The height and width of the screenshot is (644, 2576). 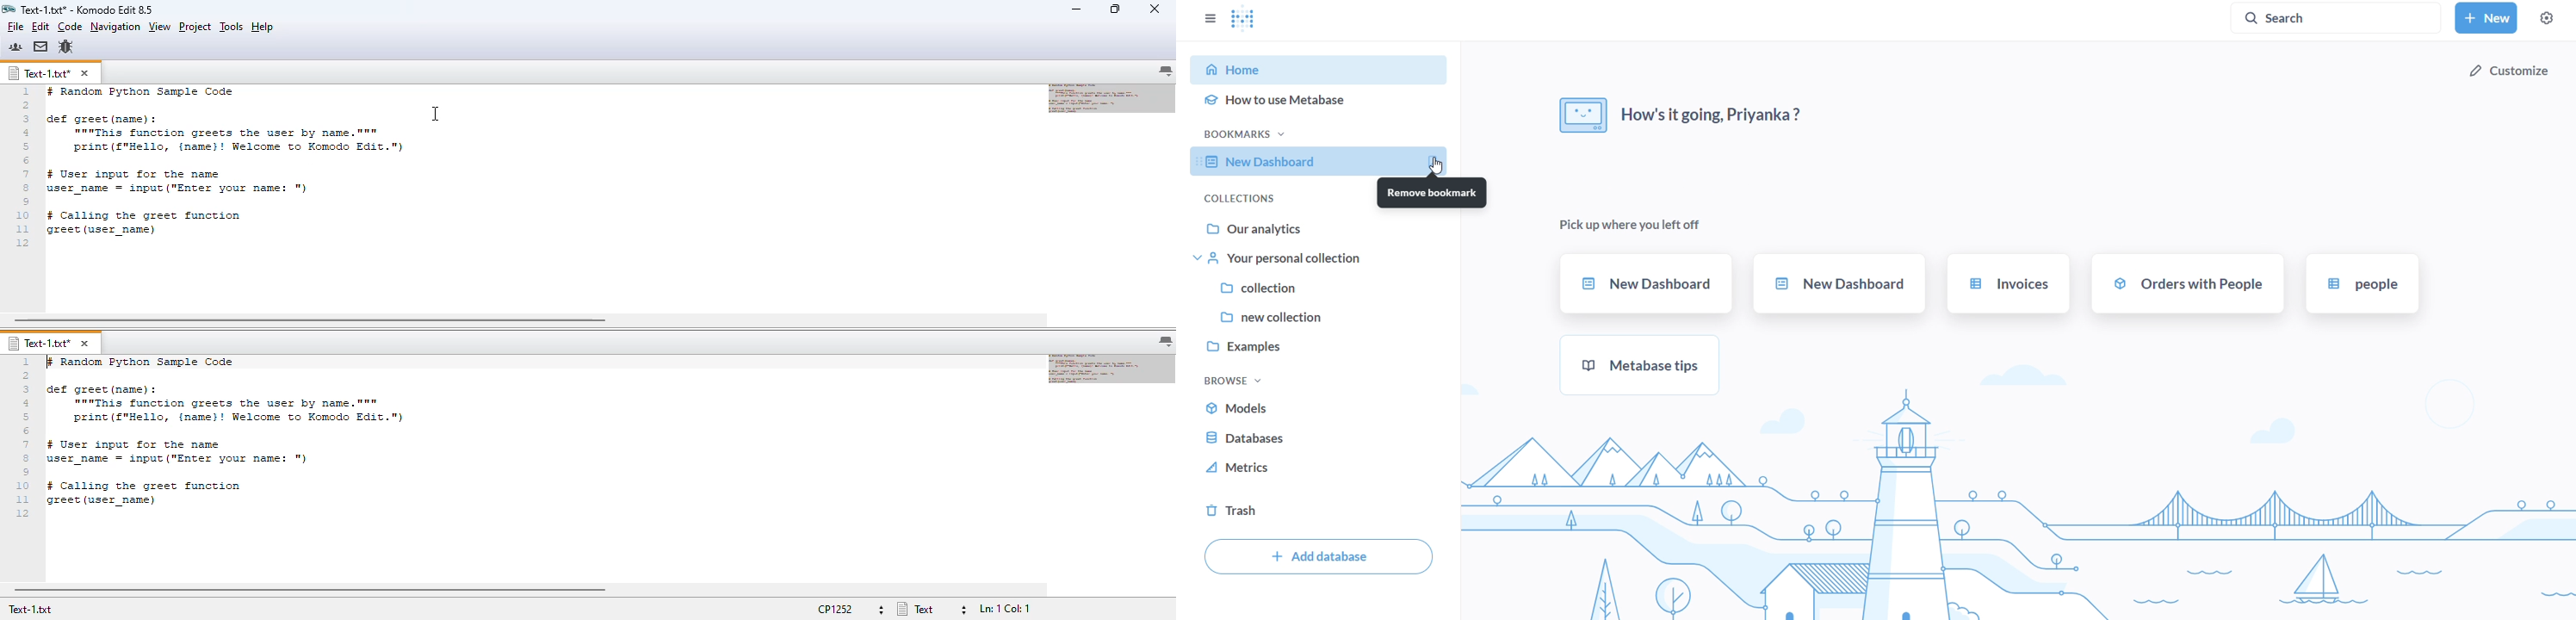 I want to click on navigation, so click(x=115, y=27).